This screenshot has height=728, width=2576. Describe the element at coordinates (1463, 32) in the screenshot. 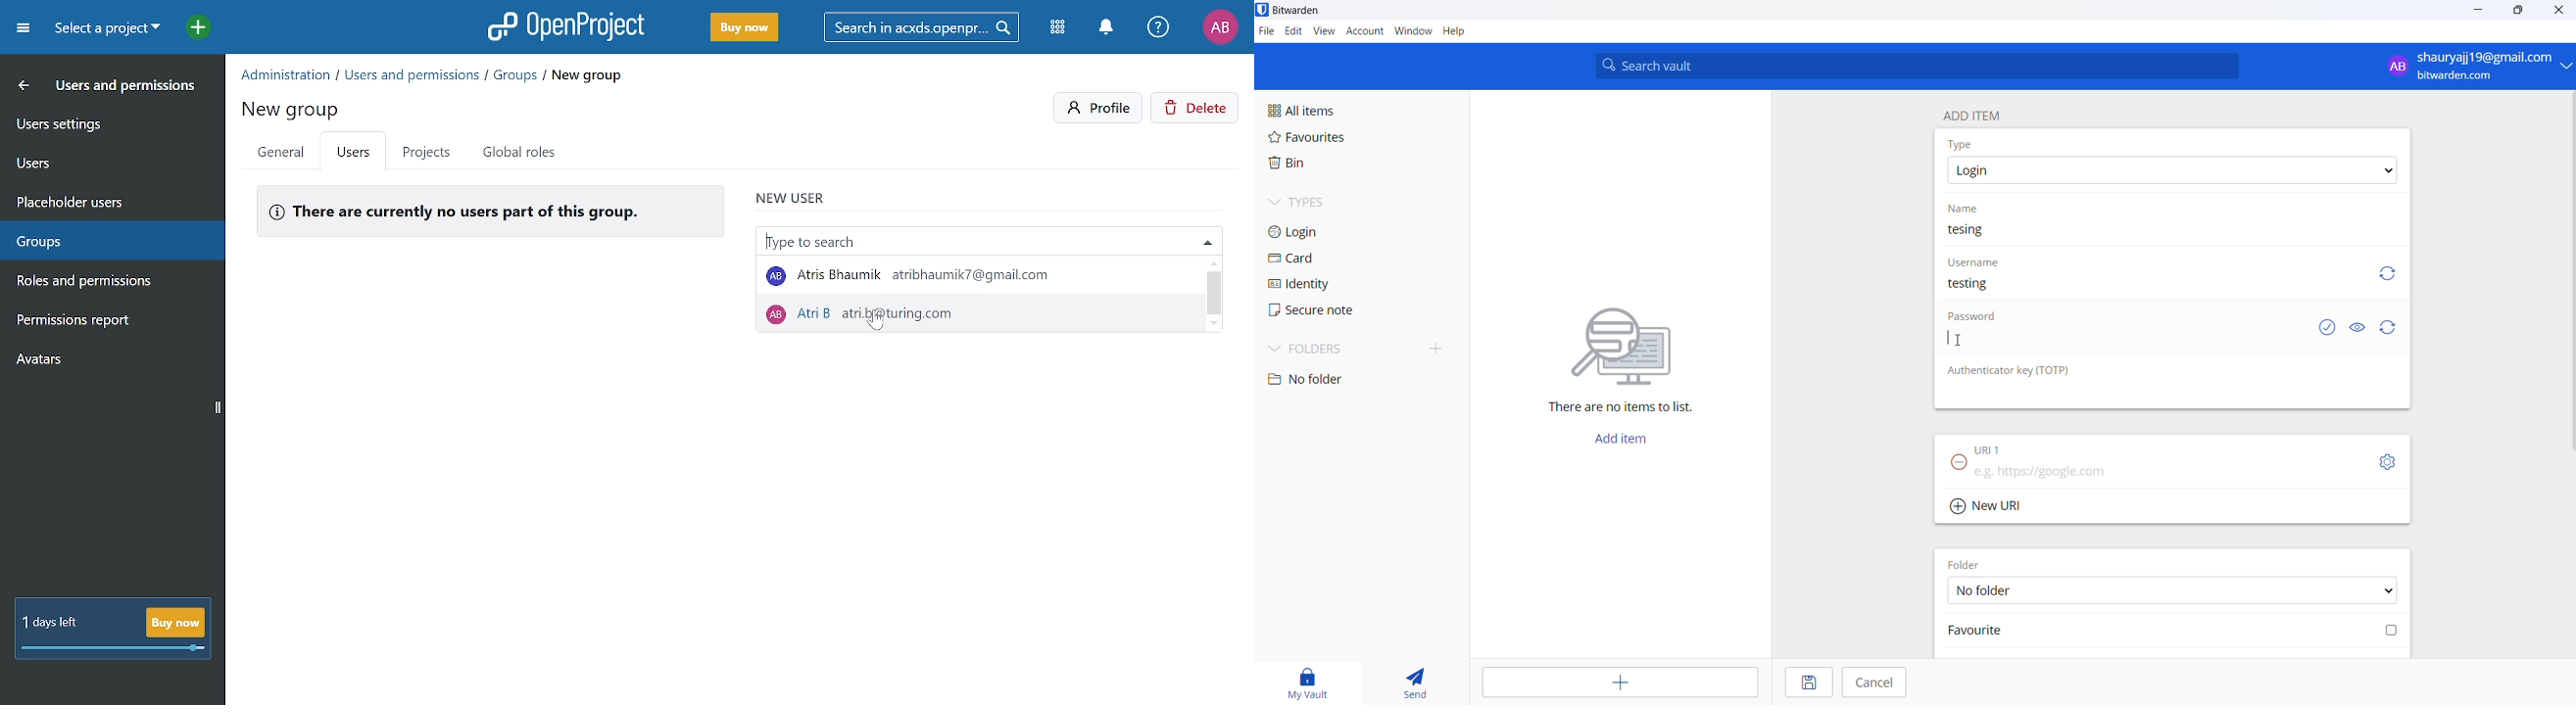

I see `help` at that location.